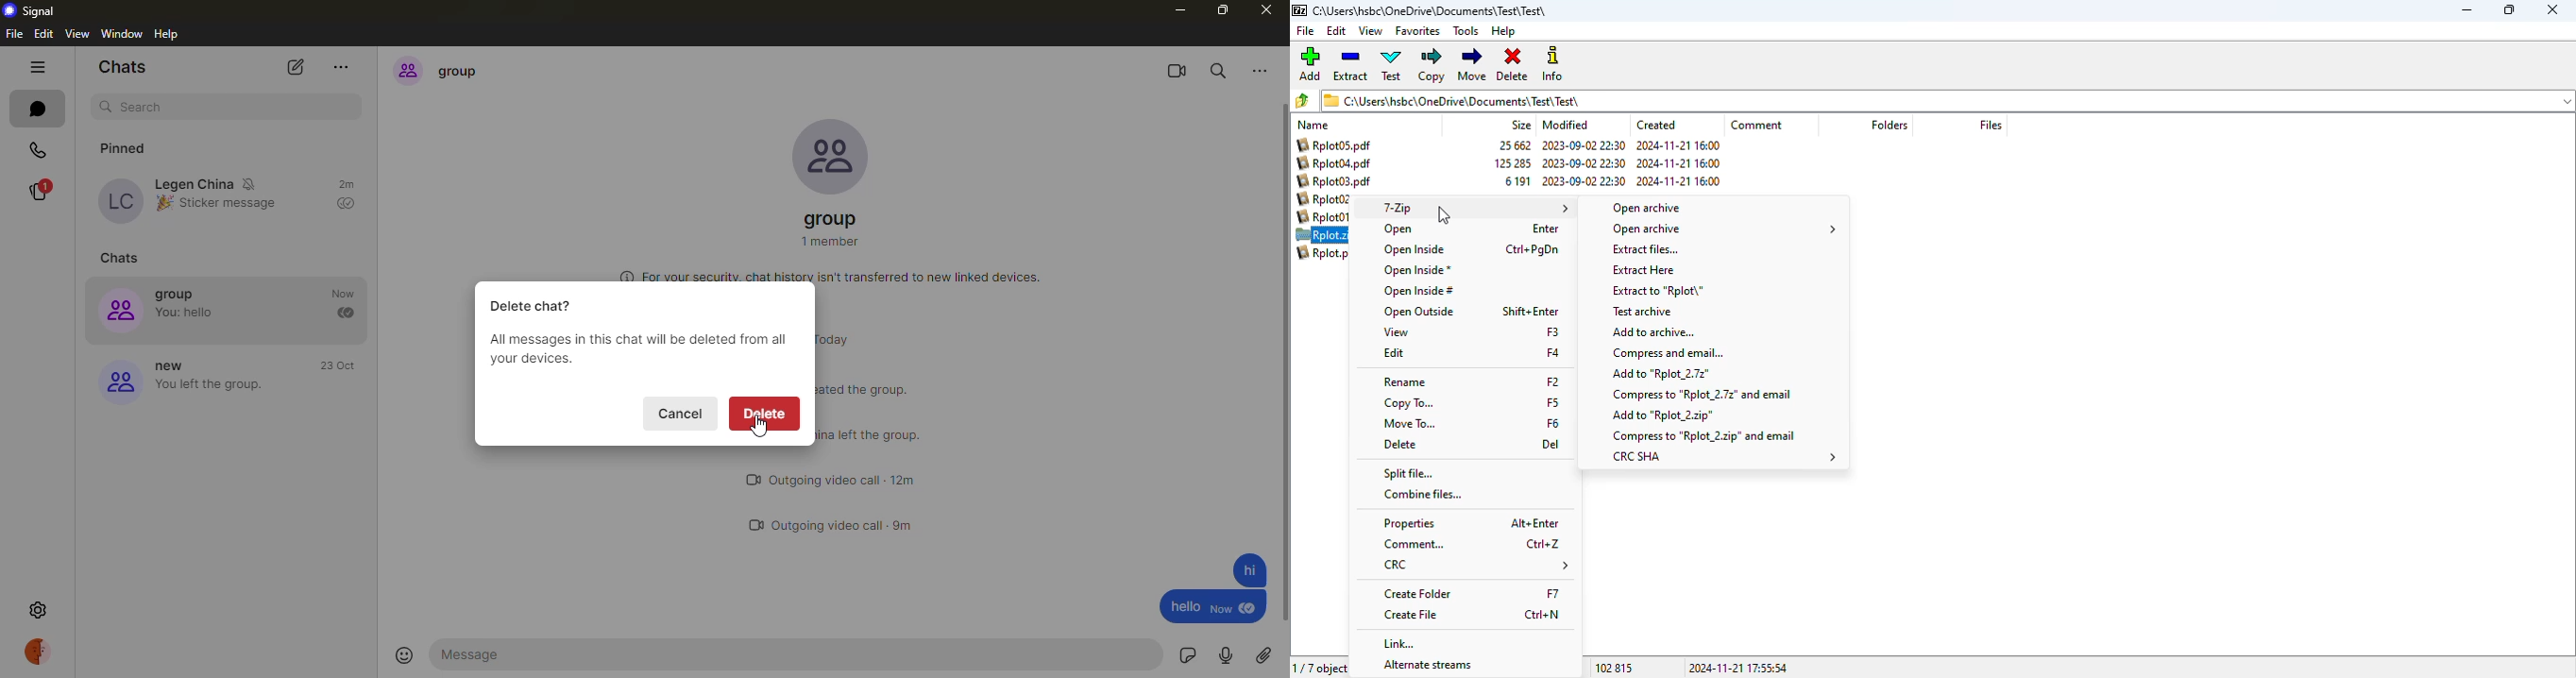 The height and width of the screenshot is (700, 2576). I want to click on group, so click(178, 295).